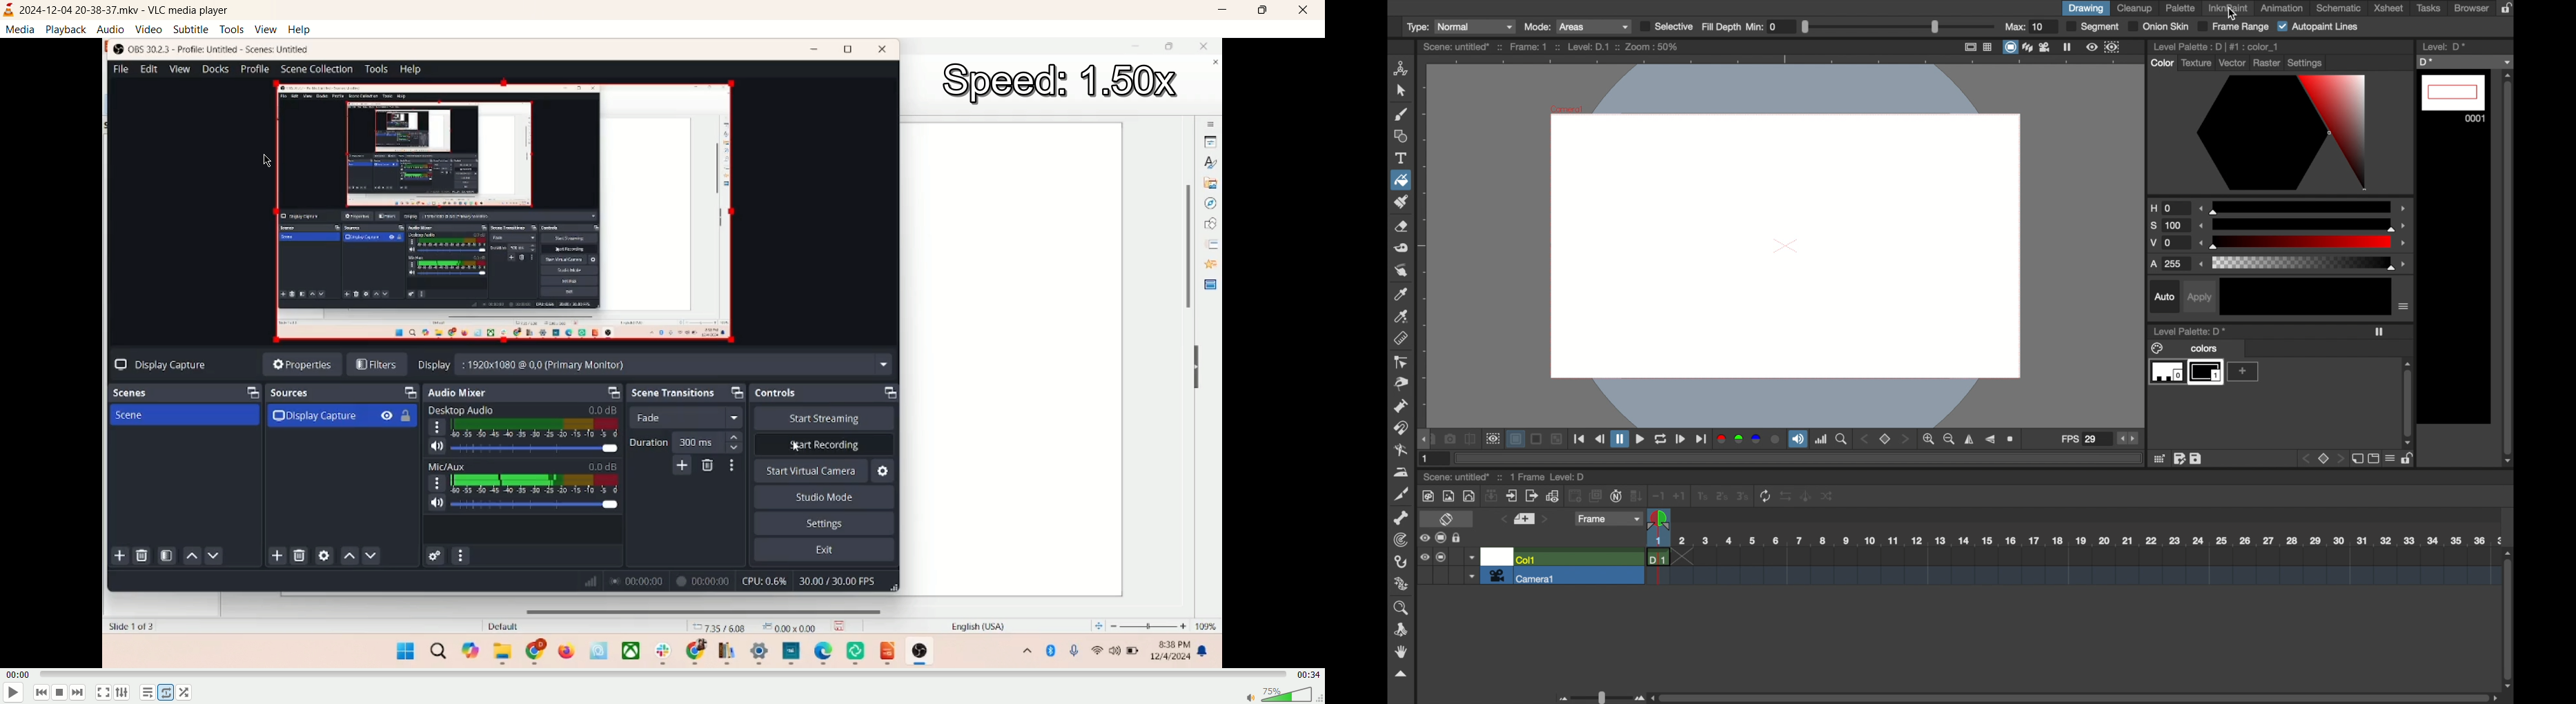 Image resolution: width=2576 pixels, height=728 pixels. Describe the element at coordinates (1402, 652) in the screenshot. I see `hand tool` at that location.